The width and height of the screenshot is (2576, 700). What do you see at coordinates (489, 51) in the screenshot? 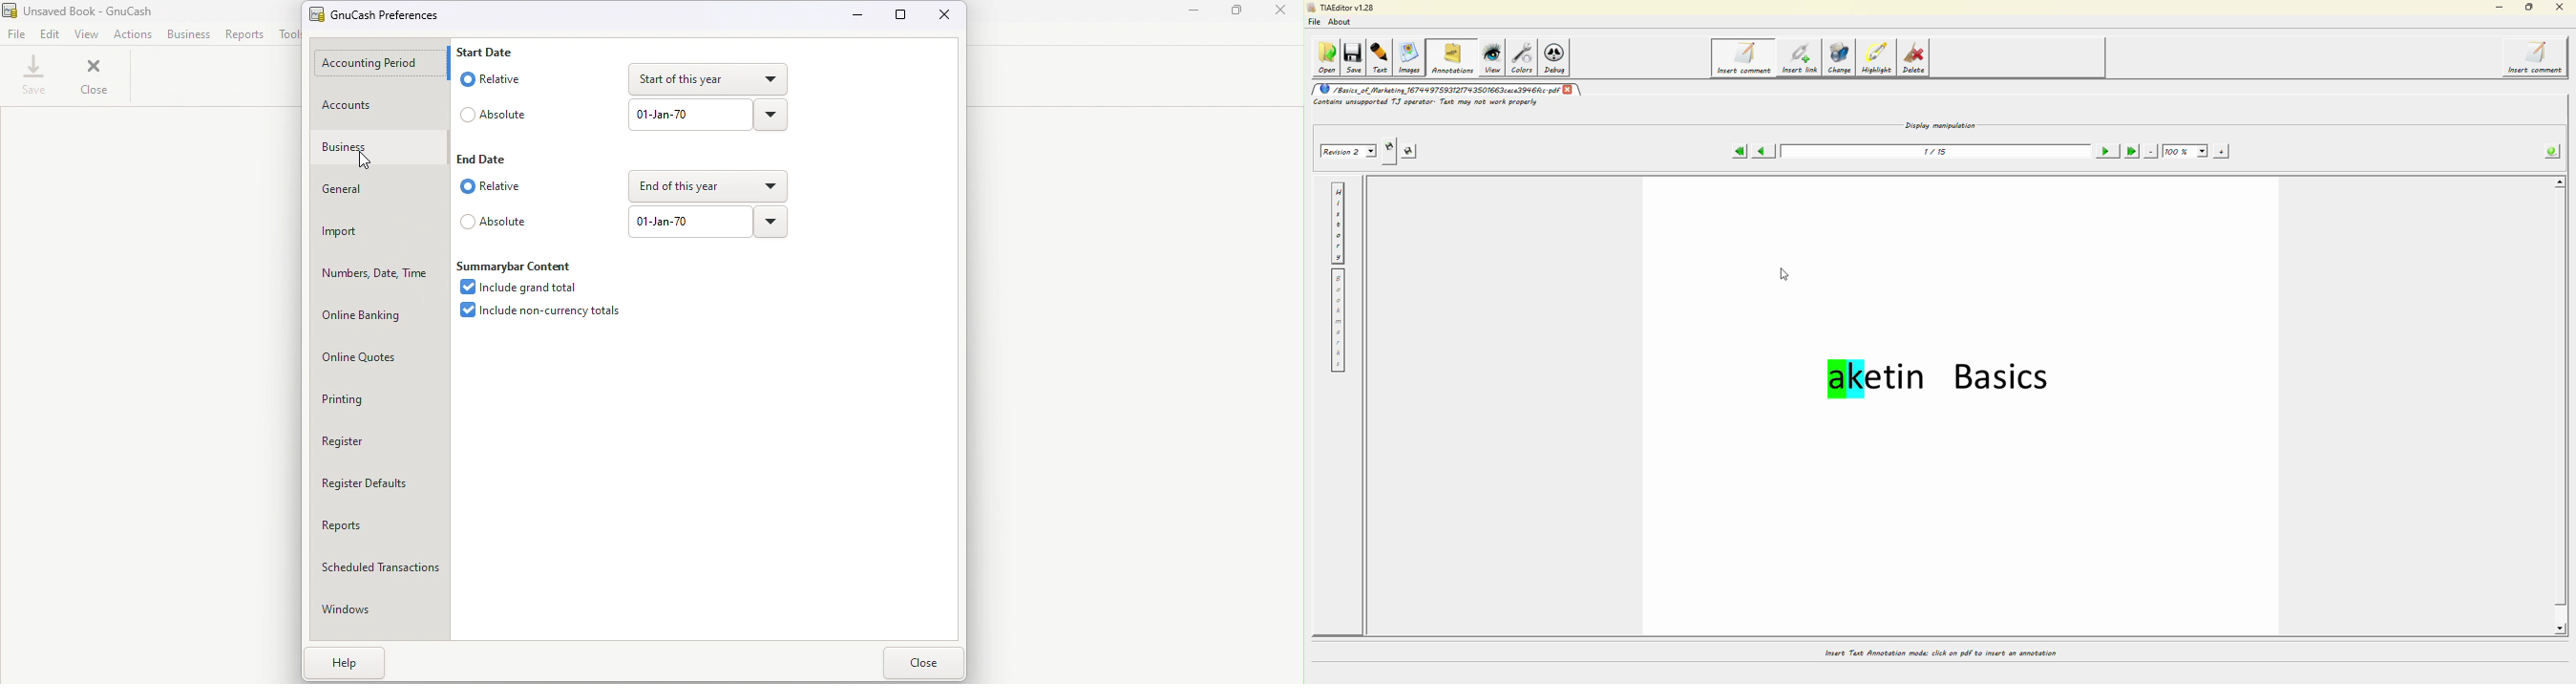
I see `Start Date` at bounding box center [489, 51].